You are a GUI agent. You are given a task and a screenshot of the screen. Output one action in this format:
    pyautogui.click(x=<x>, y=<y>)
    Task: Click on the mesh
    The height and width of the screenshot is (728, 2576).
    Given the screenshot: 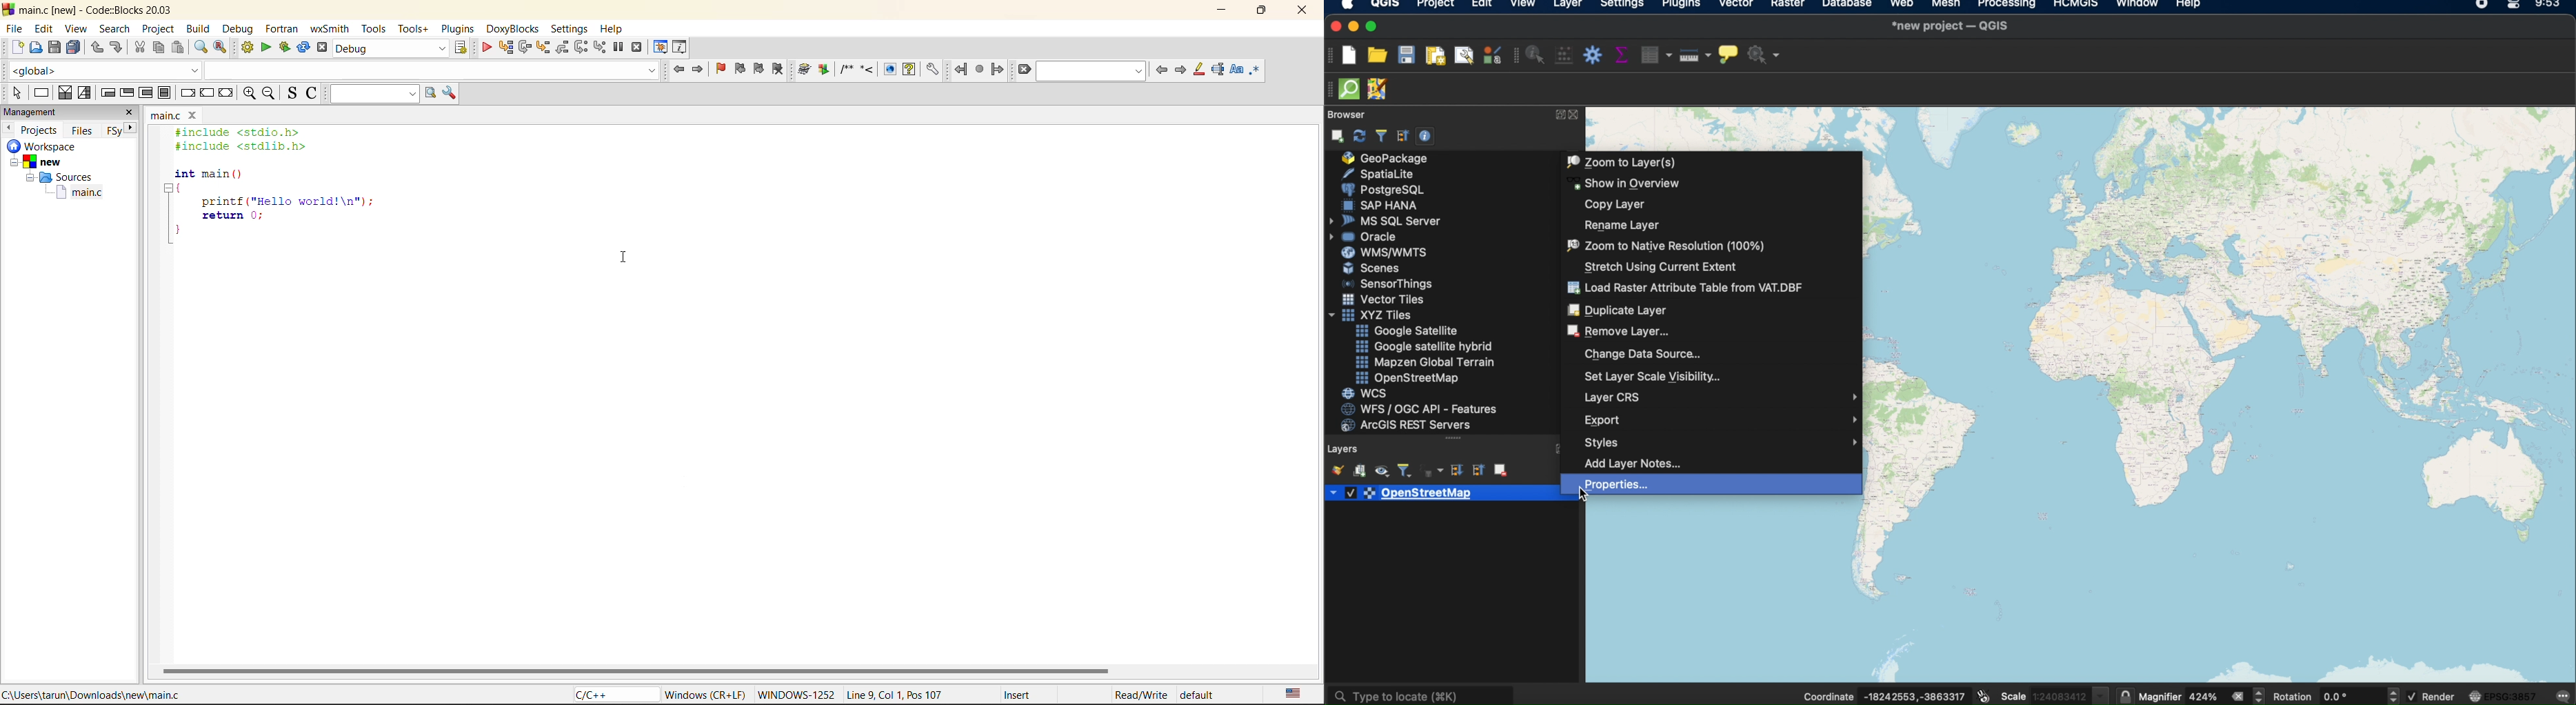 What is the action you would take?
    pyautogui.click(x=1945, y=5)
    